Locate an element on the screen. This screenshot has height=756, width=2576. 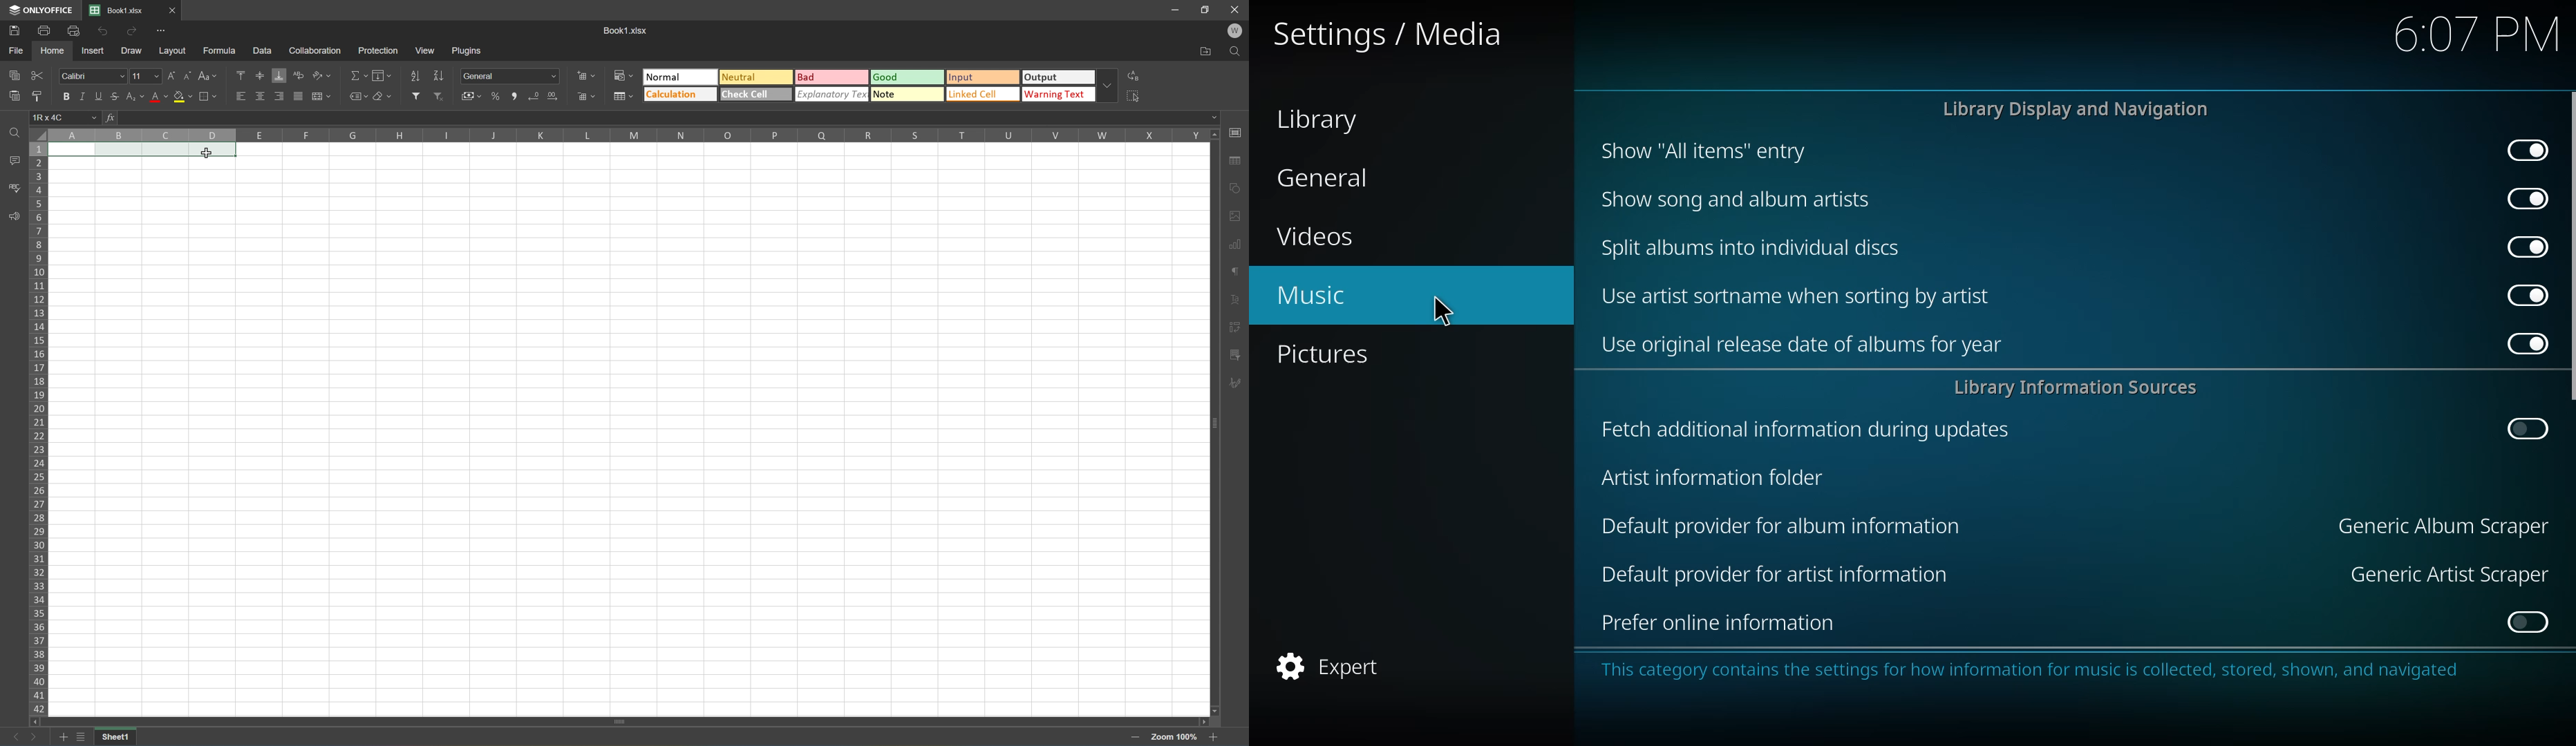
Subscript is located at coordinates (136, 97).